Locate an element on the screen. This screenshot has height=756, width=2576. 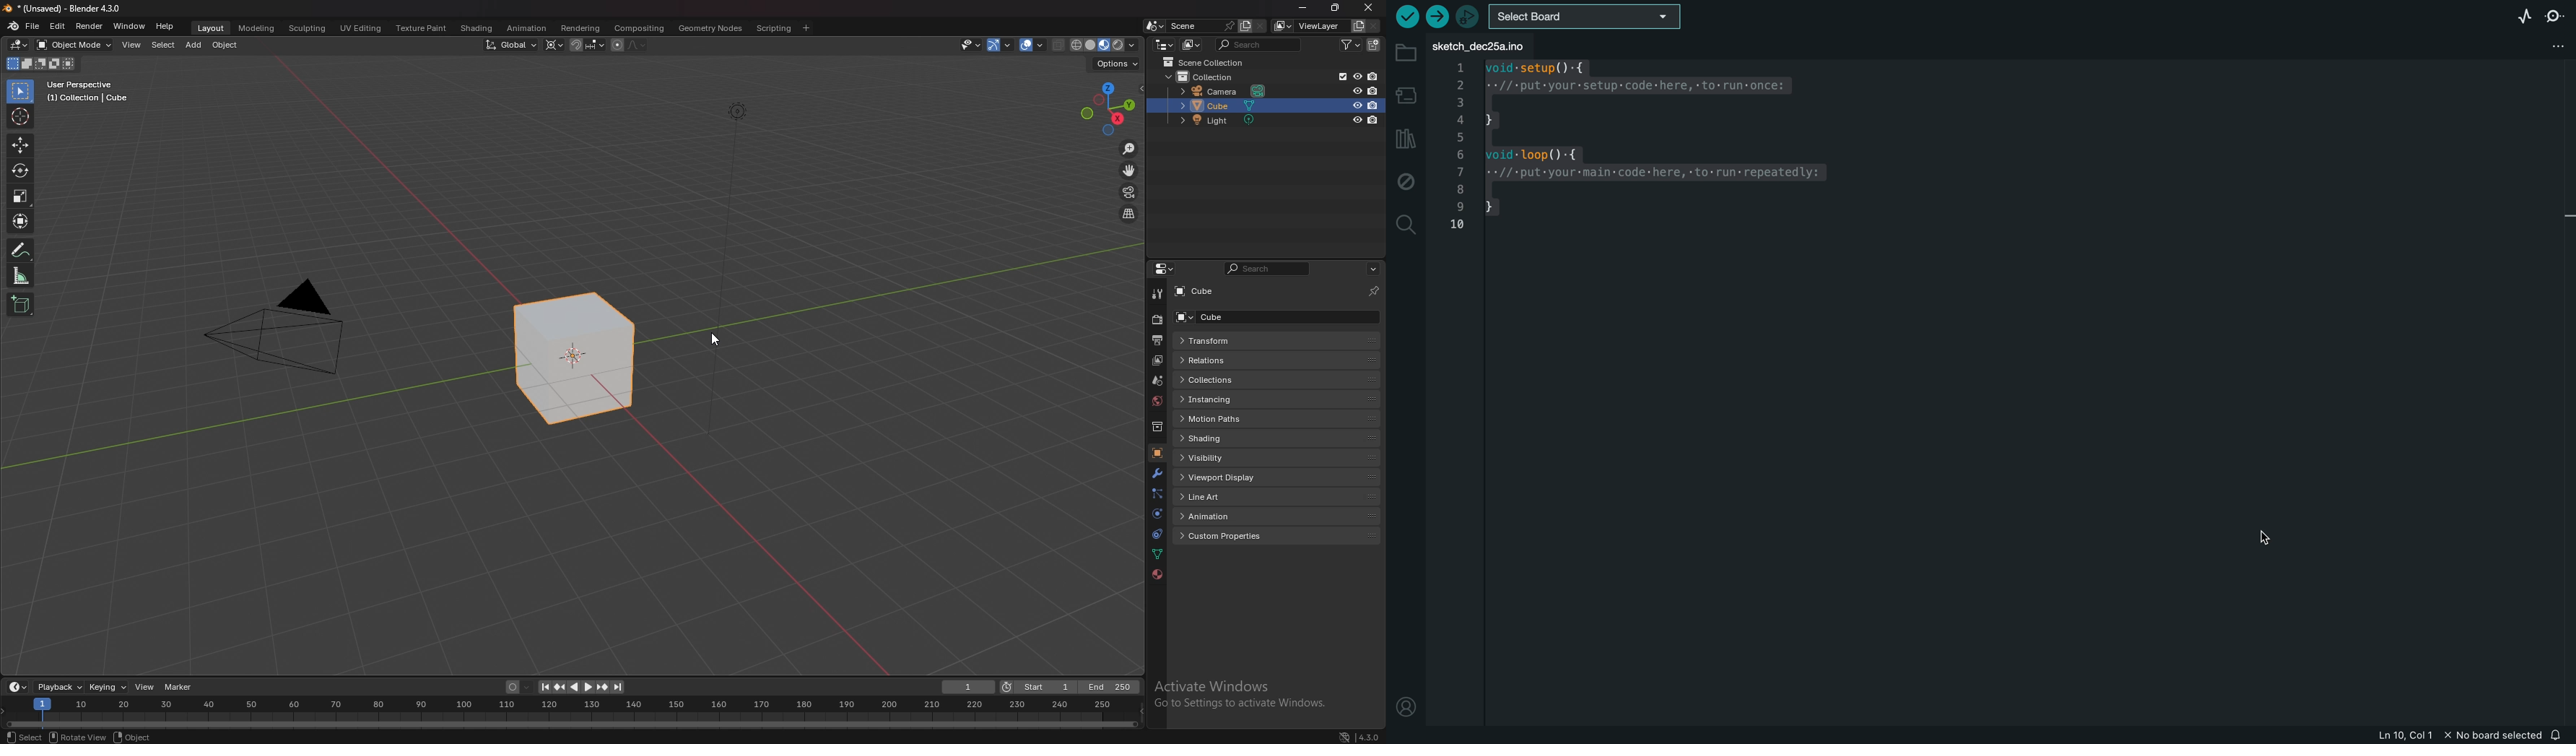
viewport display is located at coordinates (1224, 476).